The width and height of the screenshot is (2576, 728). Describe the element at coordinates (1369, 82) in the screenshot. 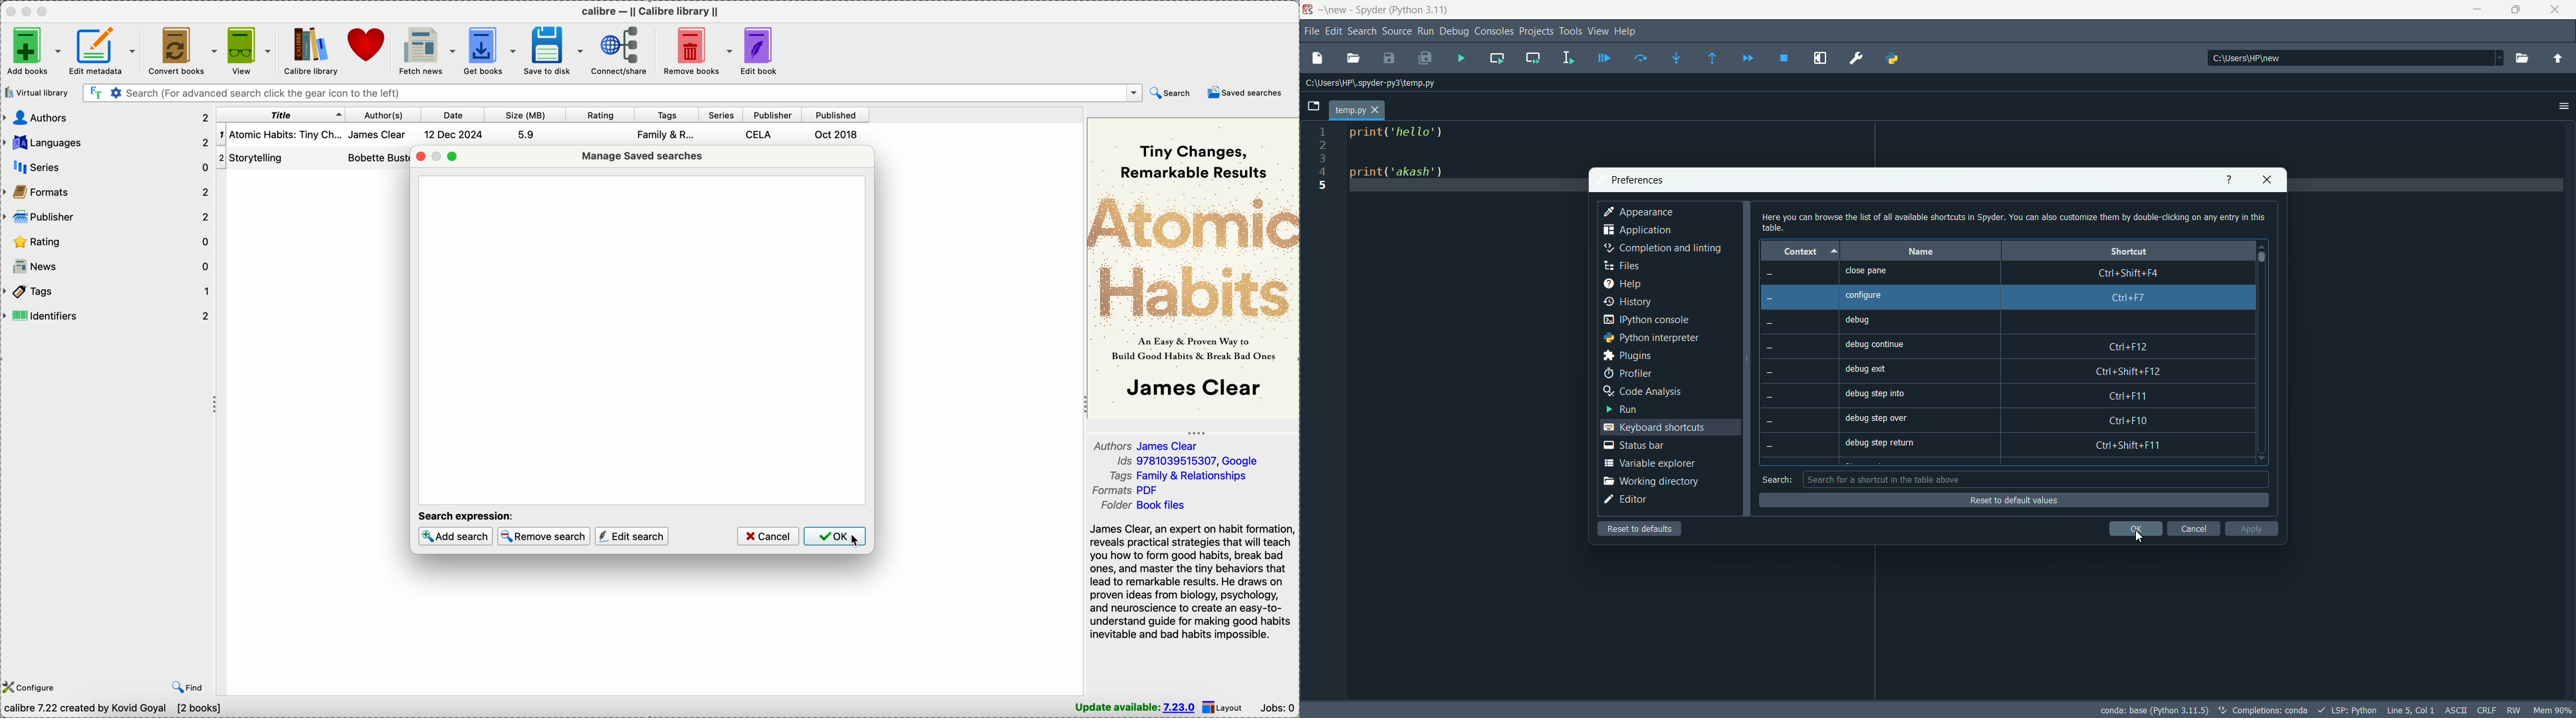

I see `file directory` at that location.